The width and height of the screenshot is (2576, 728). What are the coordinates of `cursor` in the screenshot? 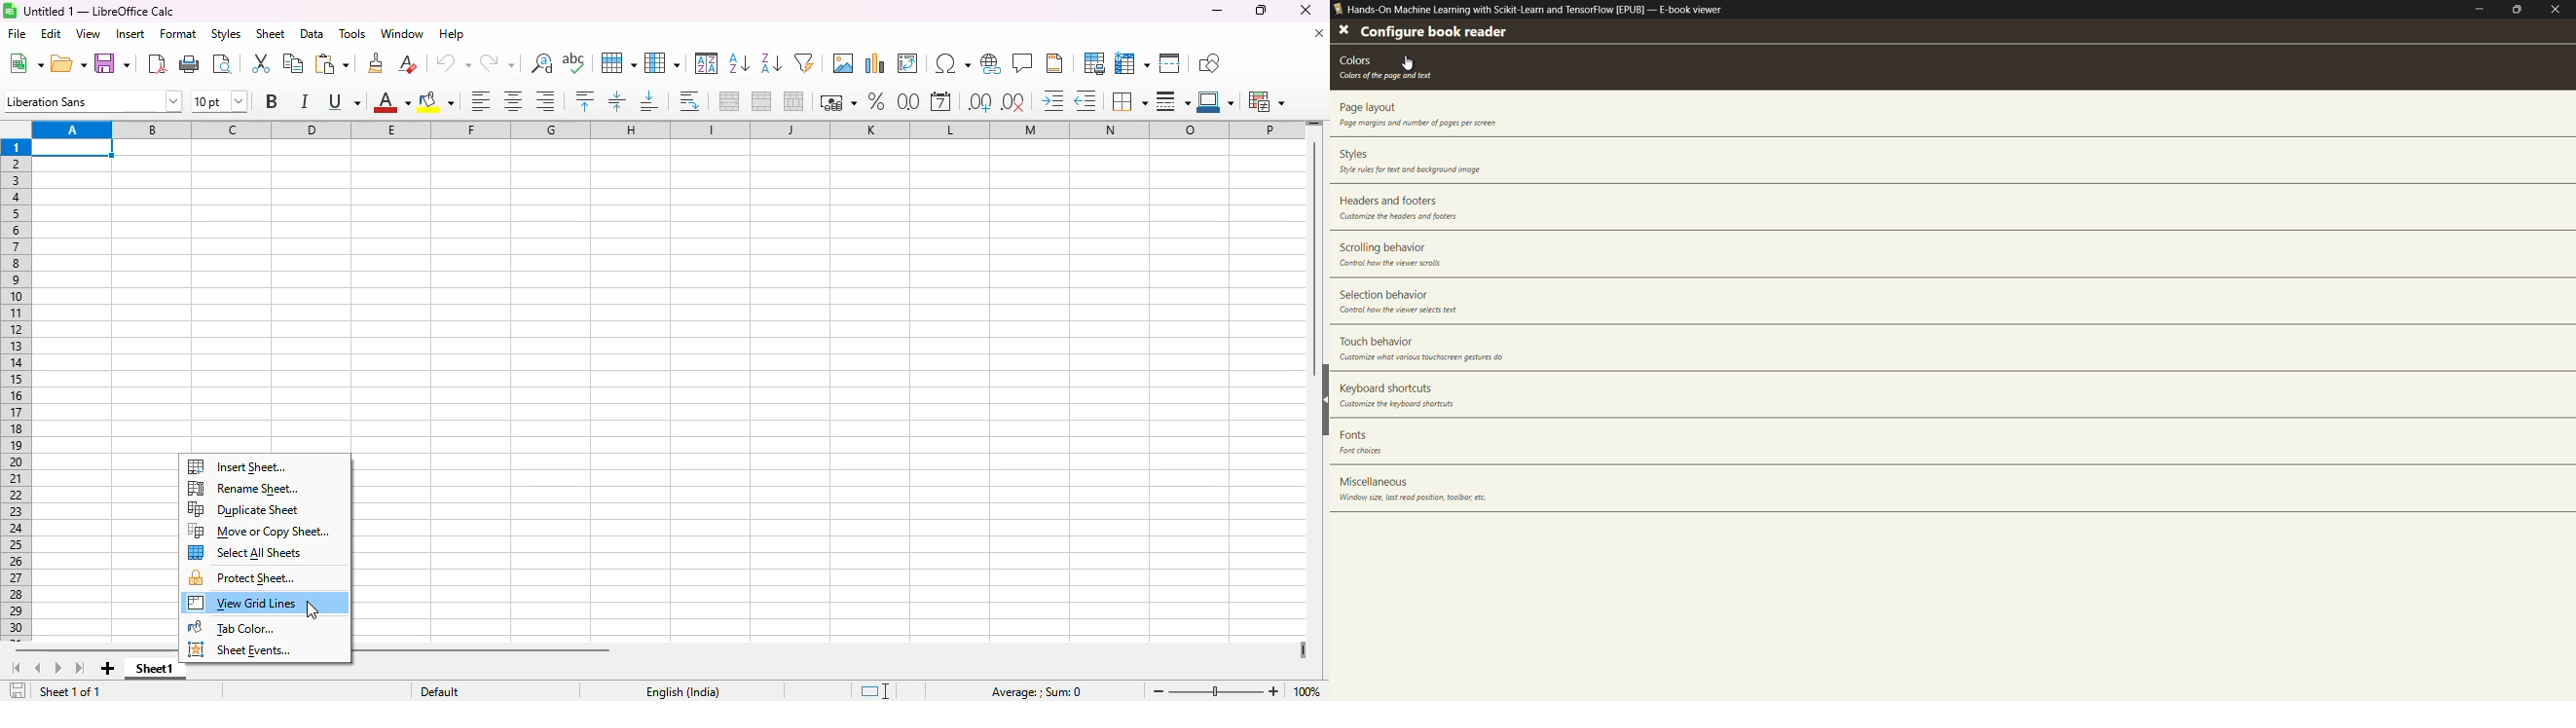 It's located at (312, 609).